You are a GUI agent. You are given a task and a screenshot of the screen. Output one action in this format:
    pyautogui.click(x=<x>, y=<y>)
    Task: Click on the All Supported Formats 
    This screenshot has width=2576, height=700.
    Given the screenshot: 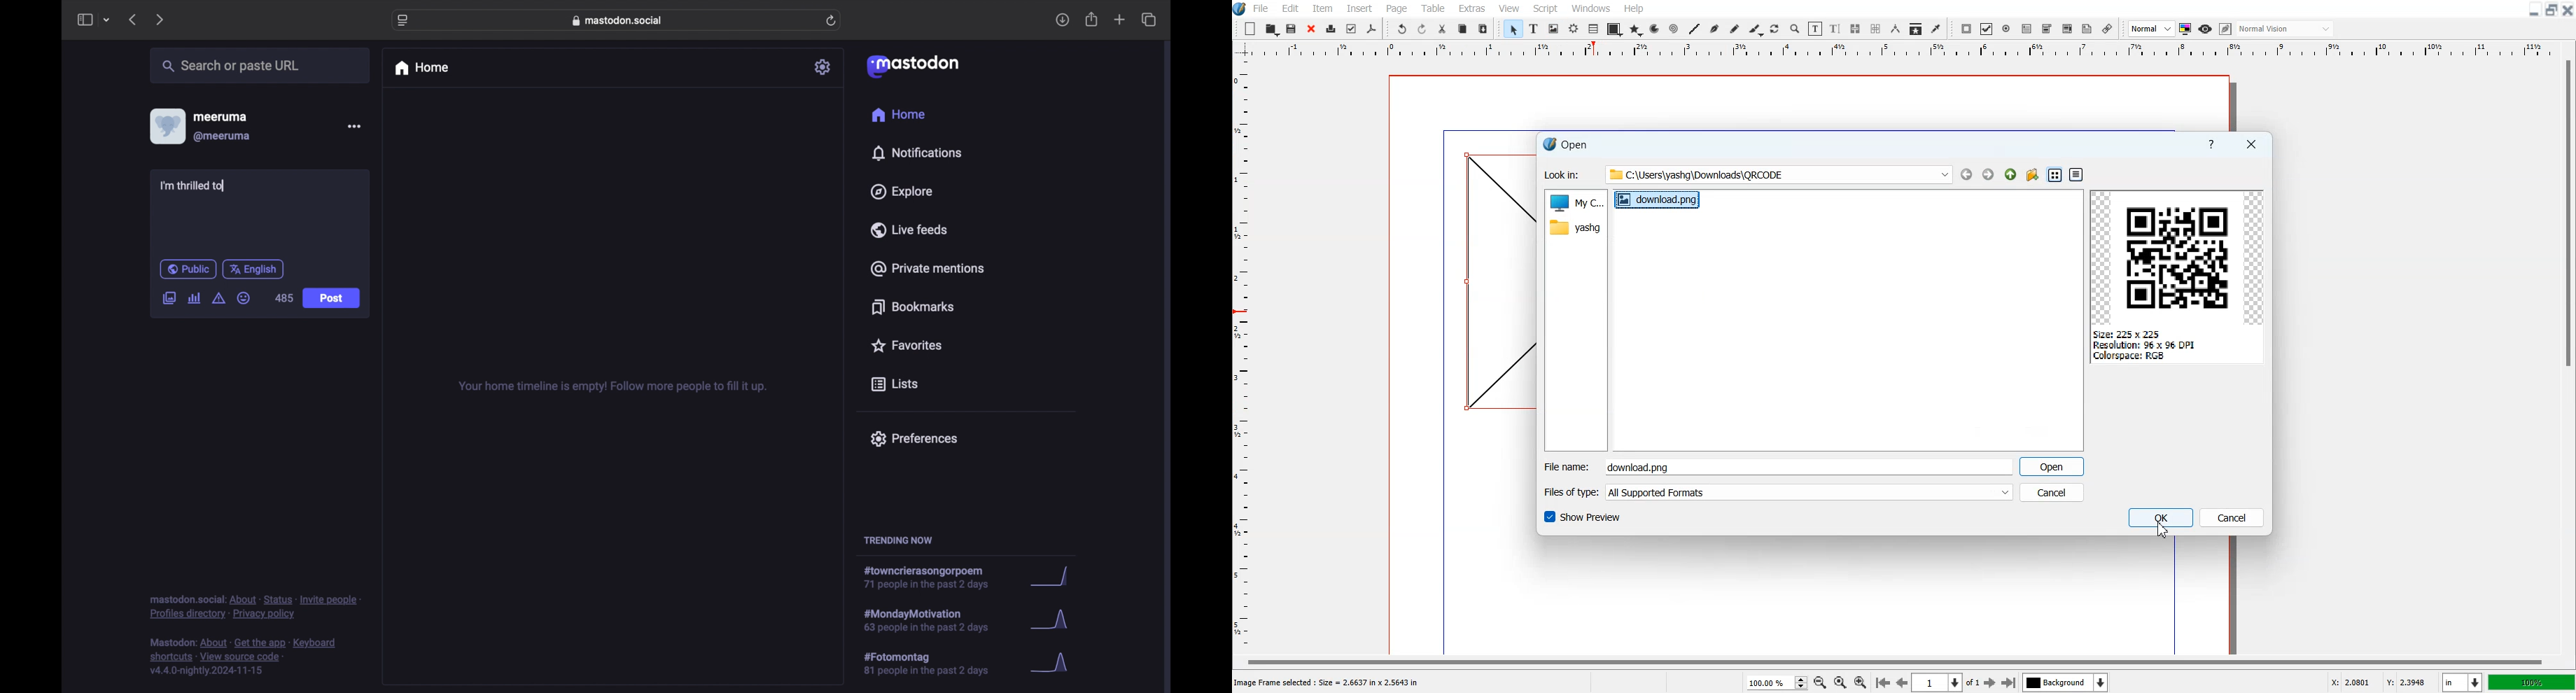 What is the action you would take?
    pyautogui.click(x=1659, y=493)
    